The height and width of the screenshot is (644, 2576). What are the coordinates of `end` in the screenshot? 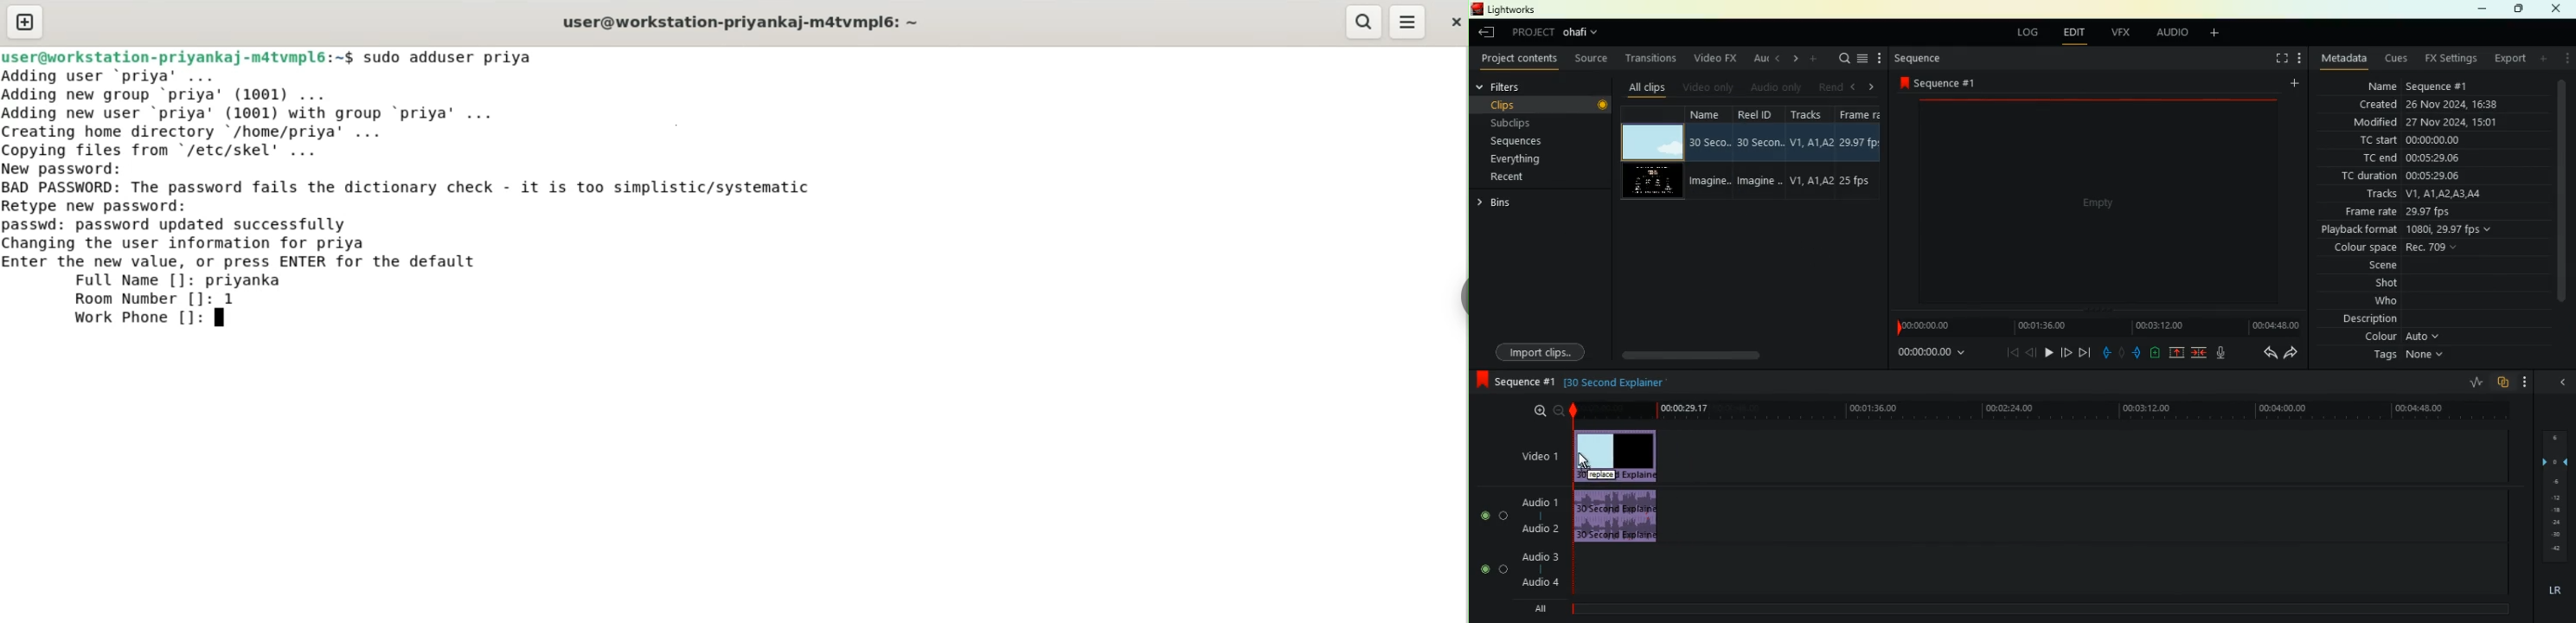 It's located at (2085, 351).